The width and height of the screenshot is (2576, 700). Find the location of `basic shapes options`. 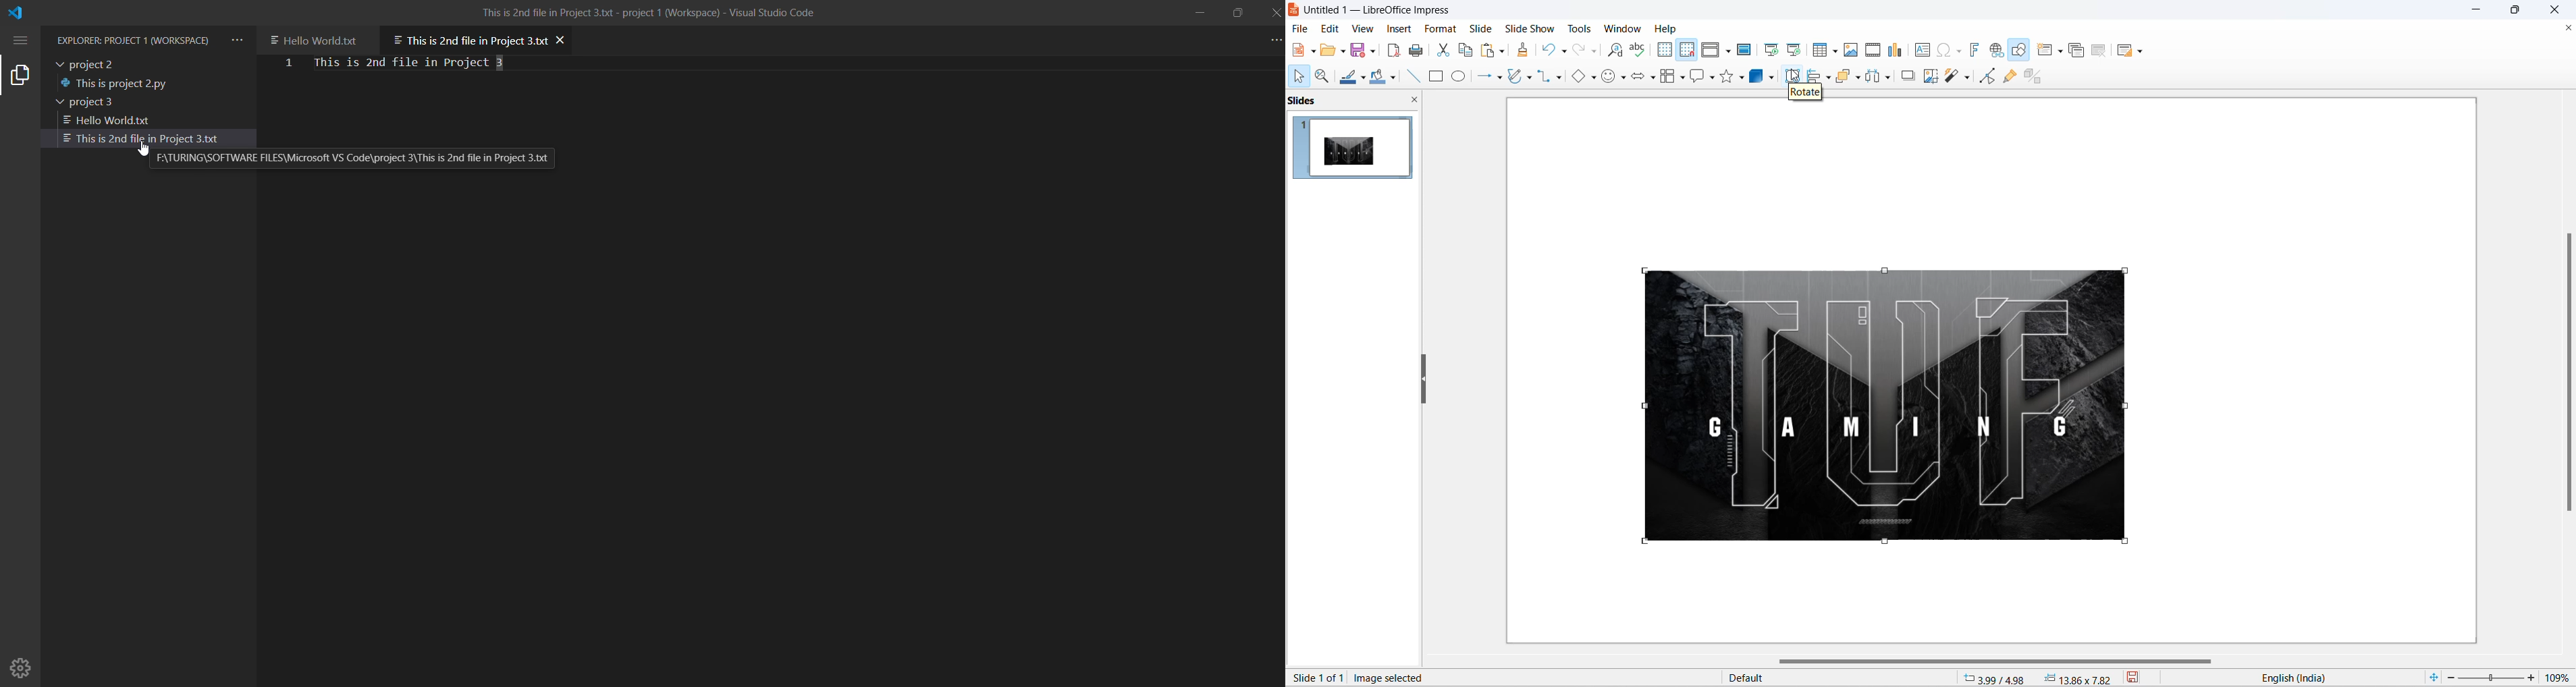

basic shapes options is located at coordinates (1593, 77).